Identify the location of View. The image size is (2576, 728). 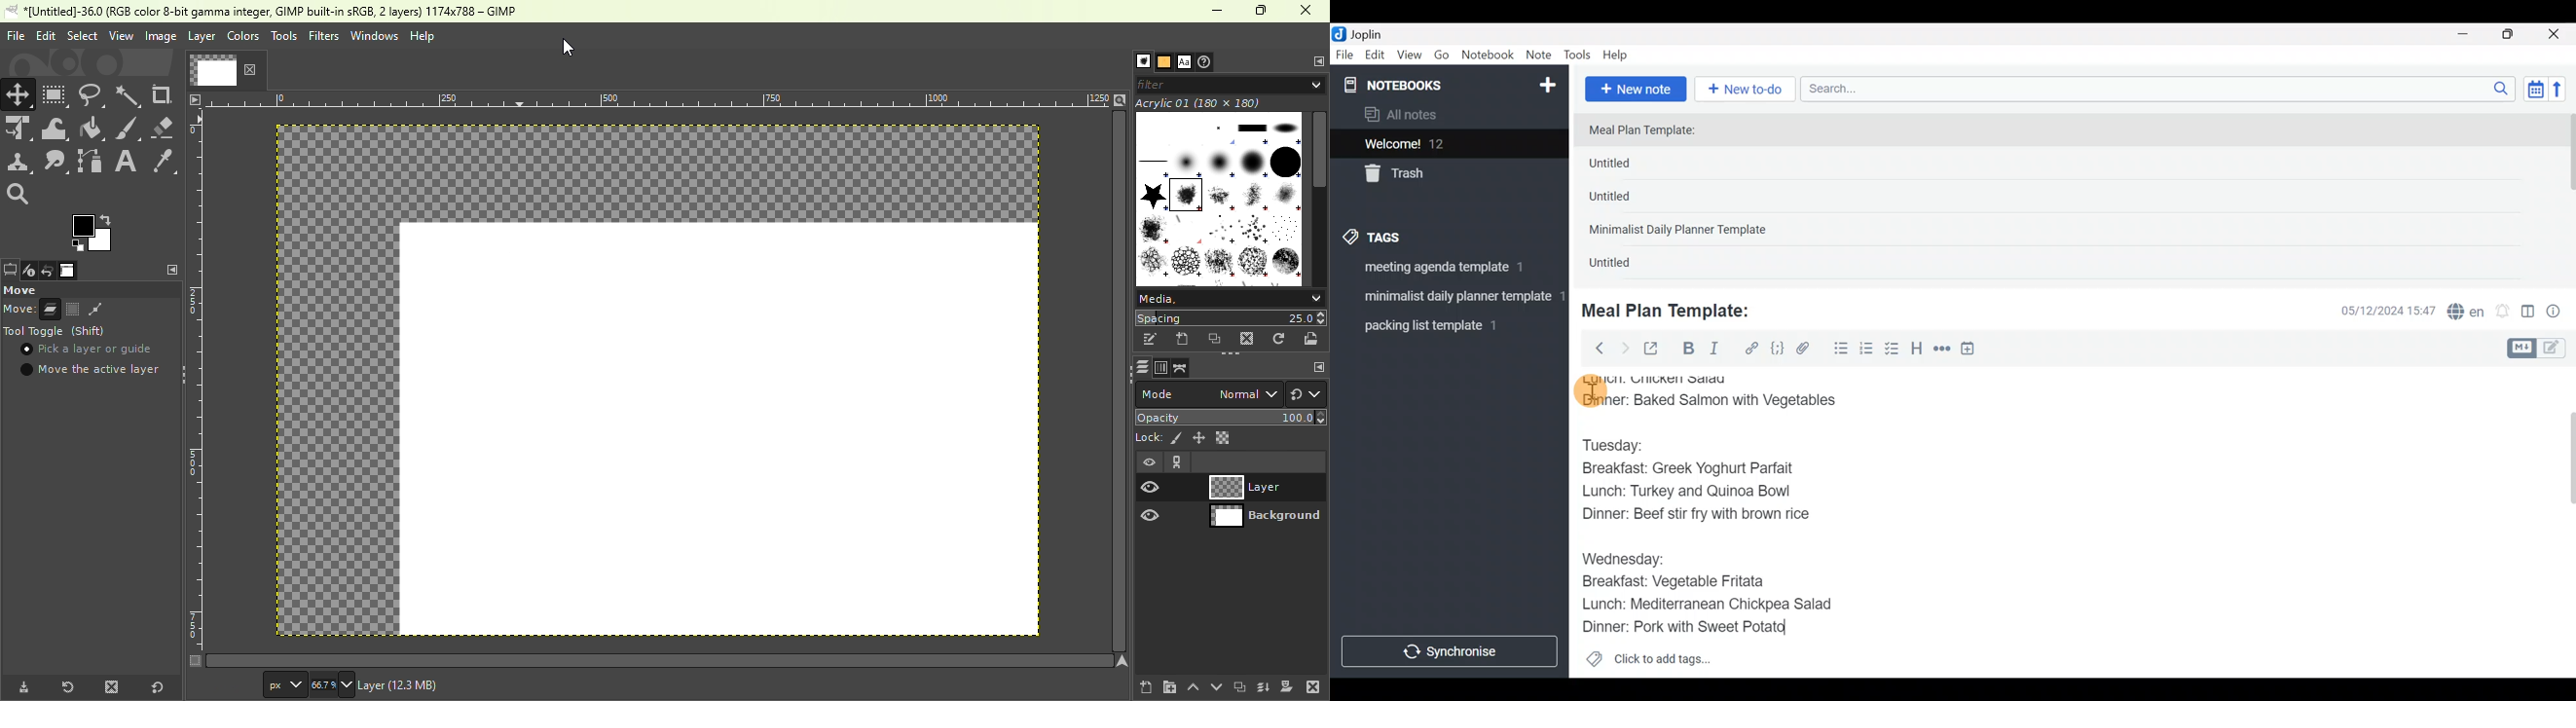
(1409, 57).